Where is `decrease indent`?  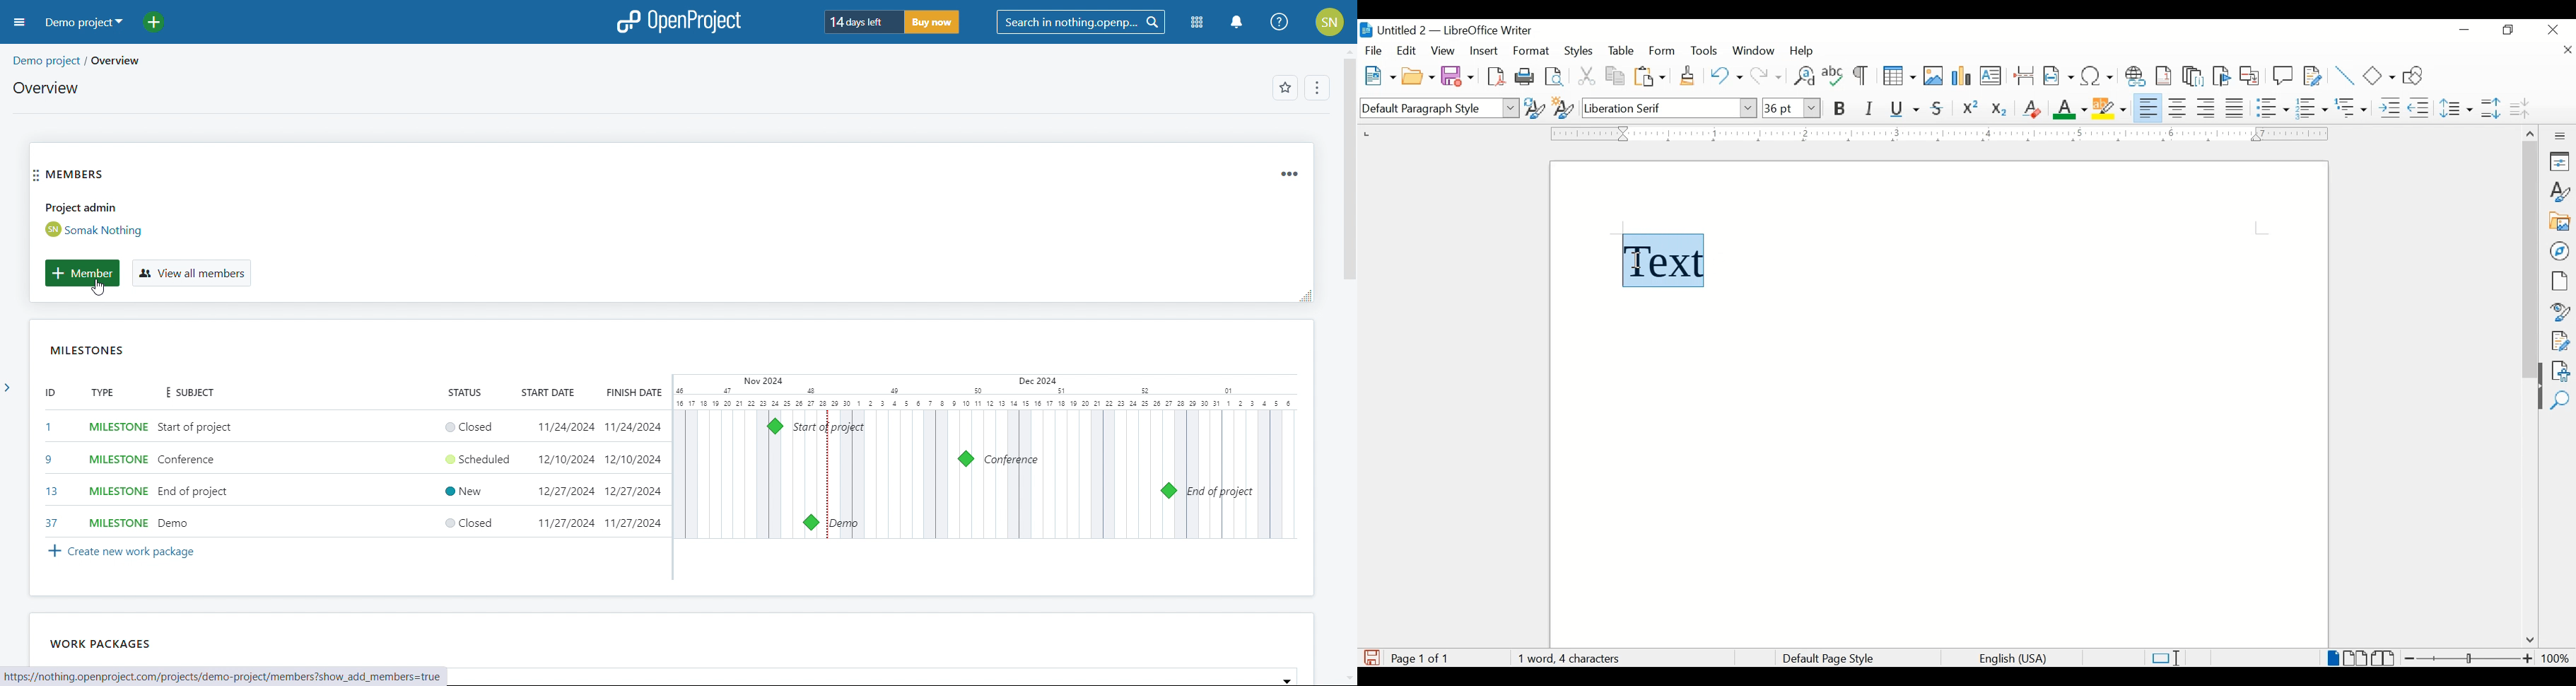 decrease indent is located at coordinates (2420, 107).